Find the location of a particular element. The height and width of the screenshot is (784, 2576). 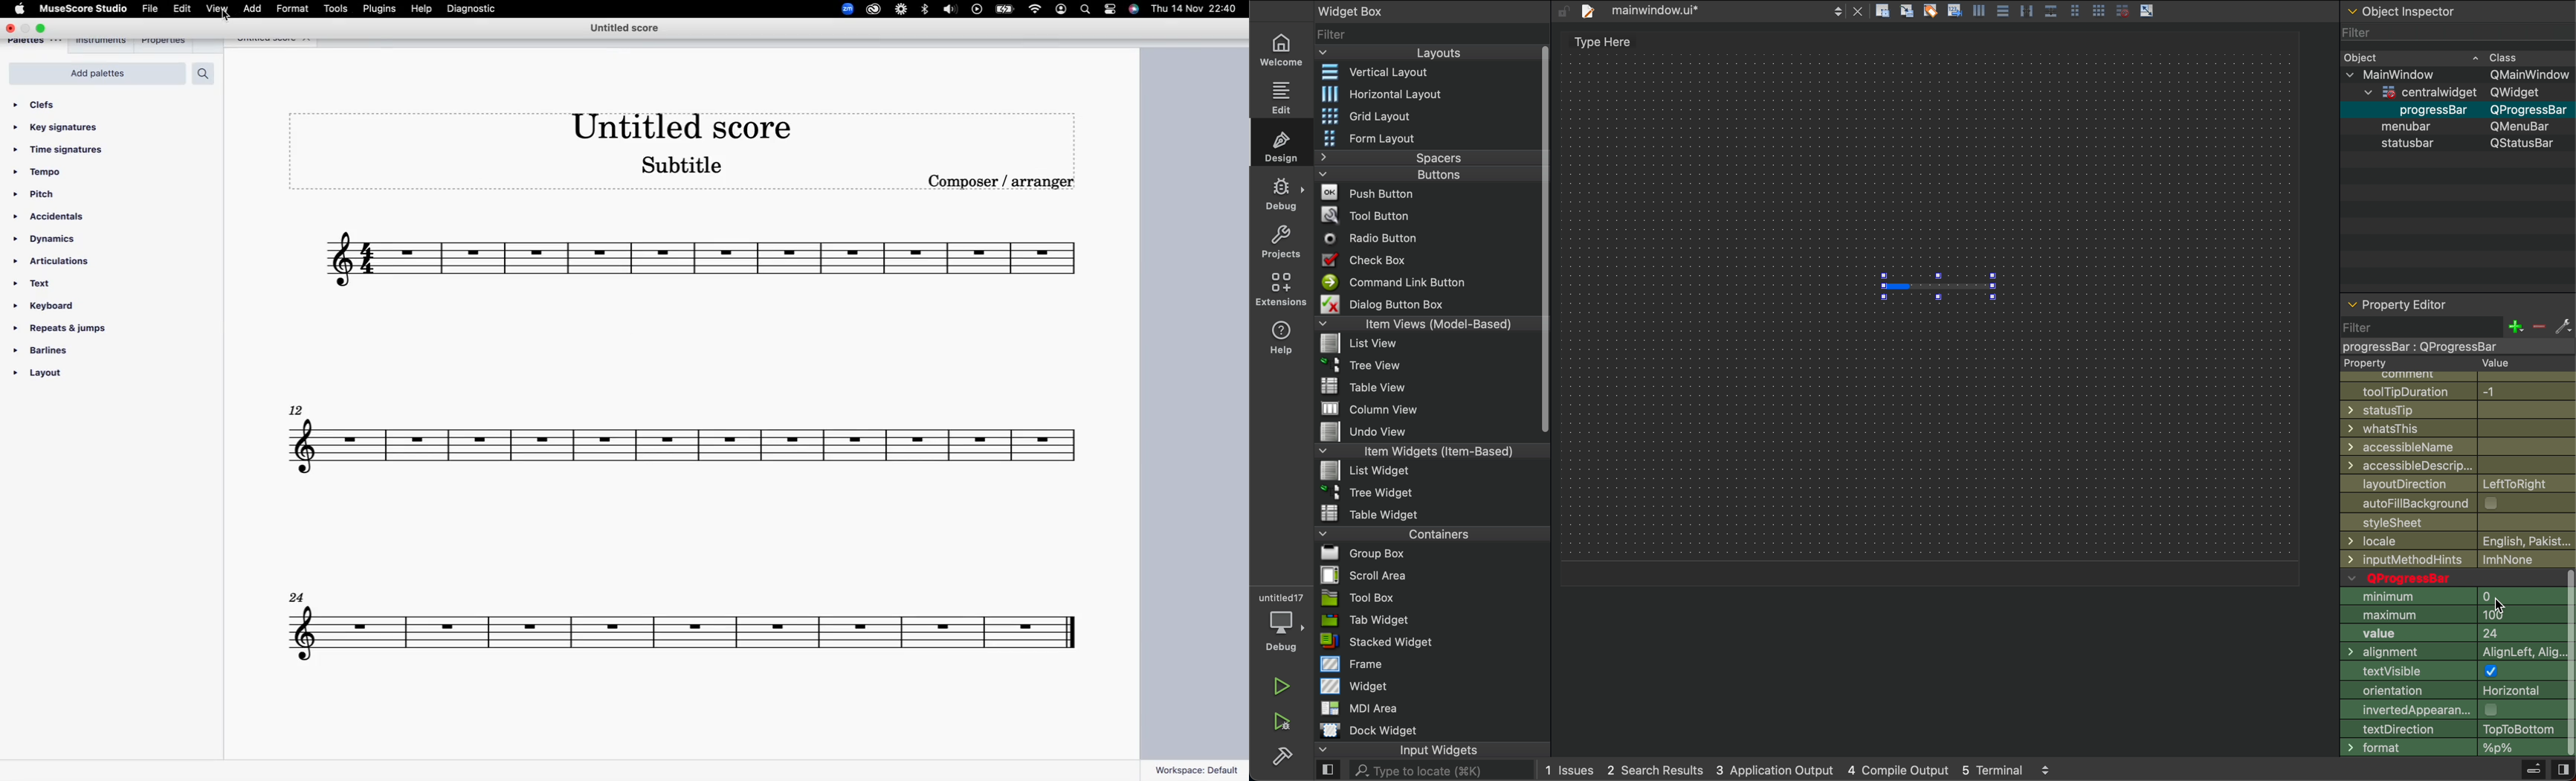

score is located at coordinates (699, 263).